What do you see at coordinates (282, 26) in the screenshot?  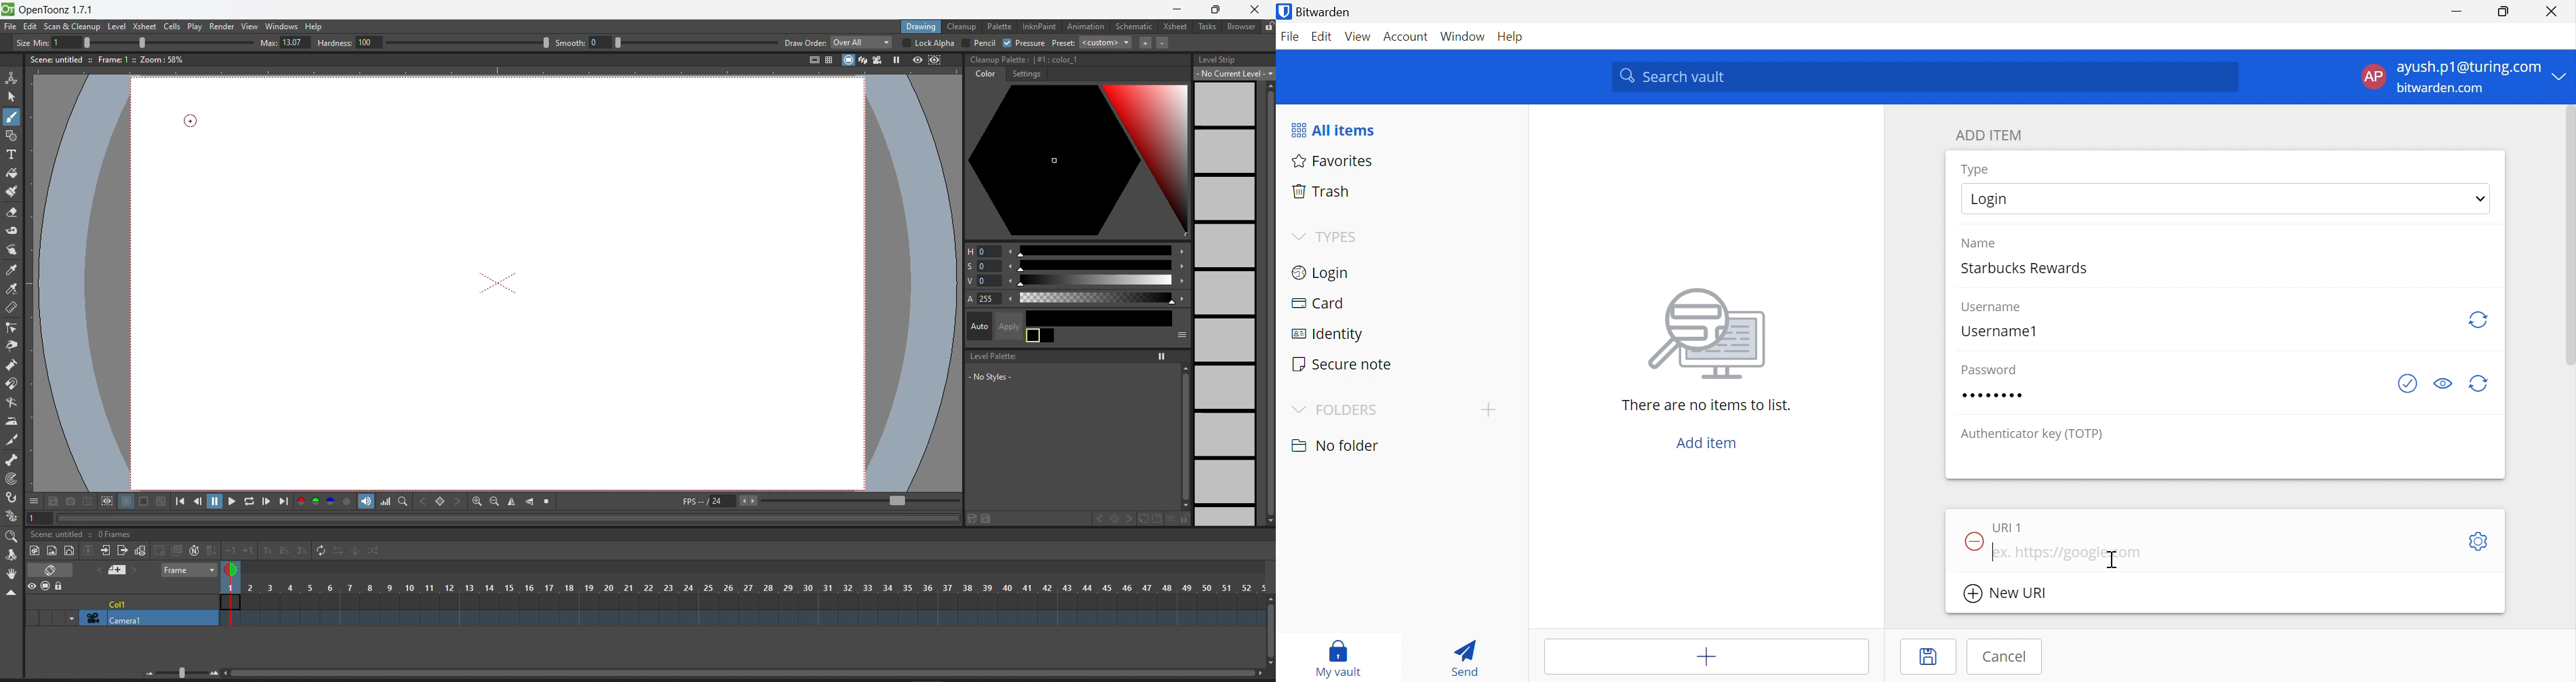 I see `windows` at bounding box center [282, 26].